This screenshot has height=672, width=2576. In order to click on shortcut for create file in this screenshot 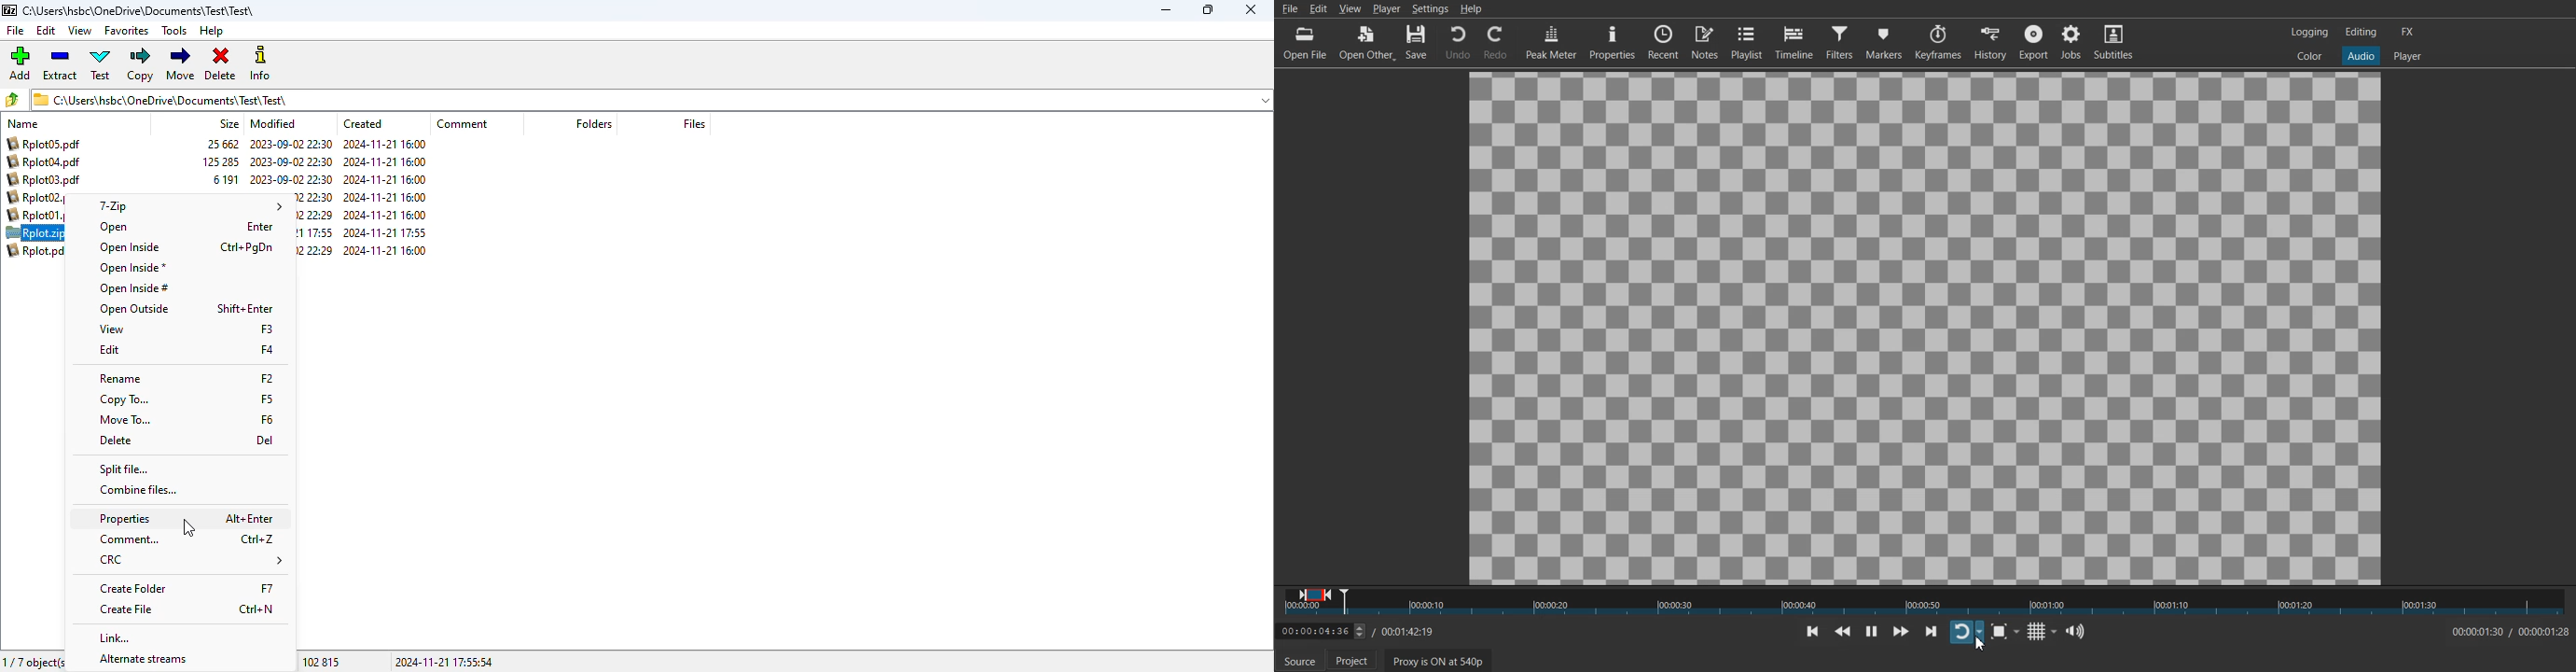, I will do `click(254, 609)`.